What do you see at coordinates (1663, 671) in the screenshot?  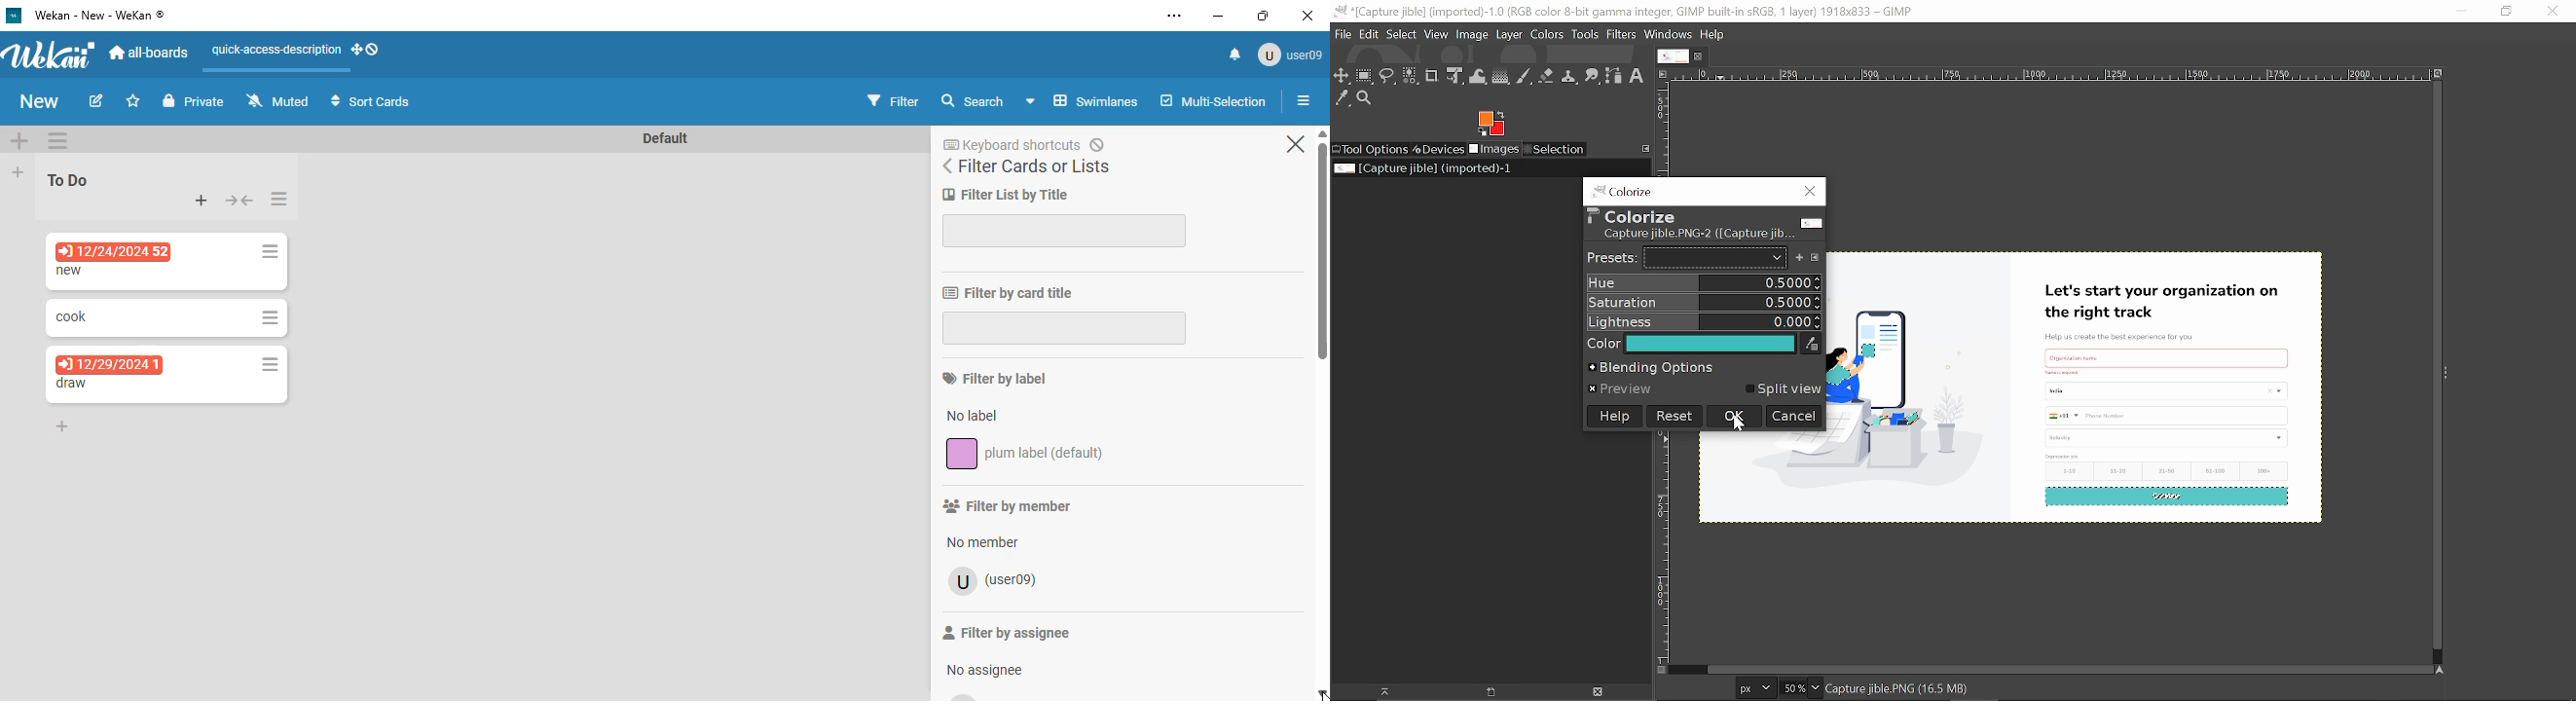 I see `navigate` at bounding box center [1663, 671].